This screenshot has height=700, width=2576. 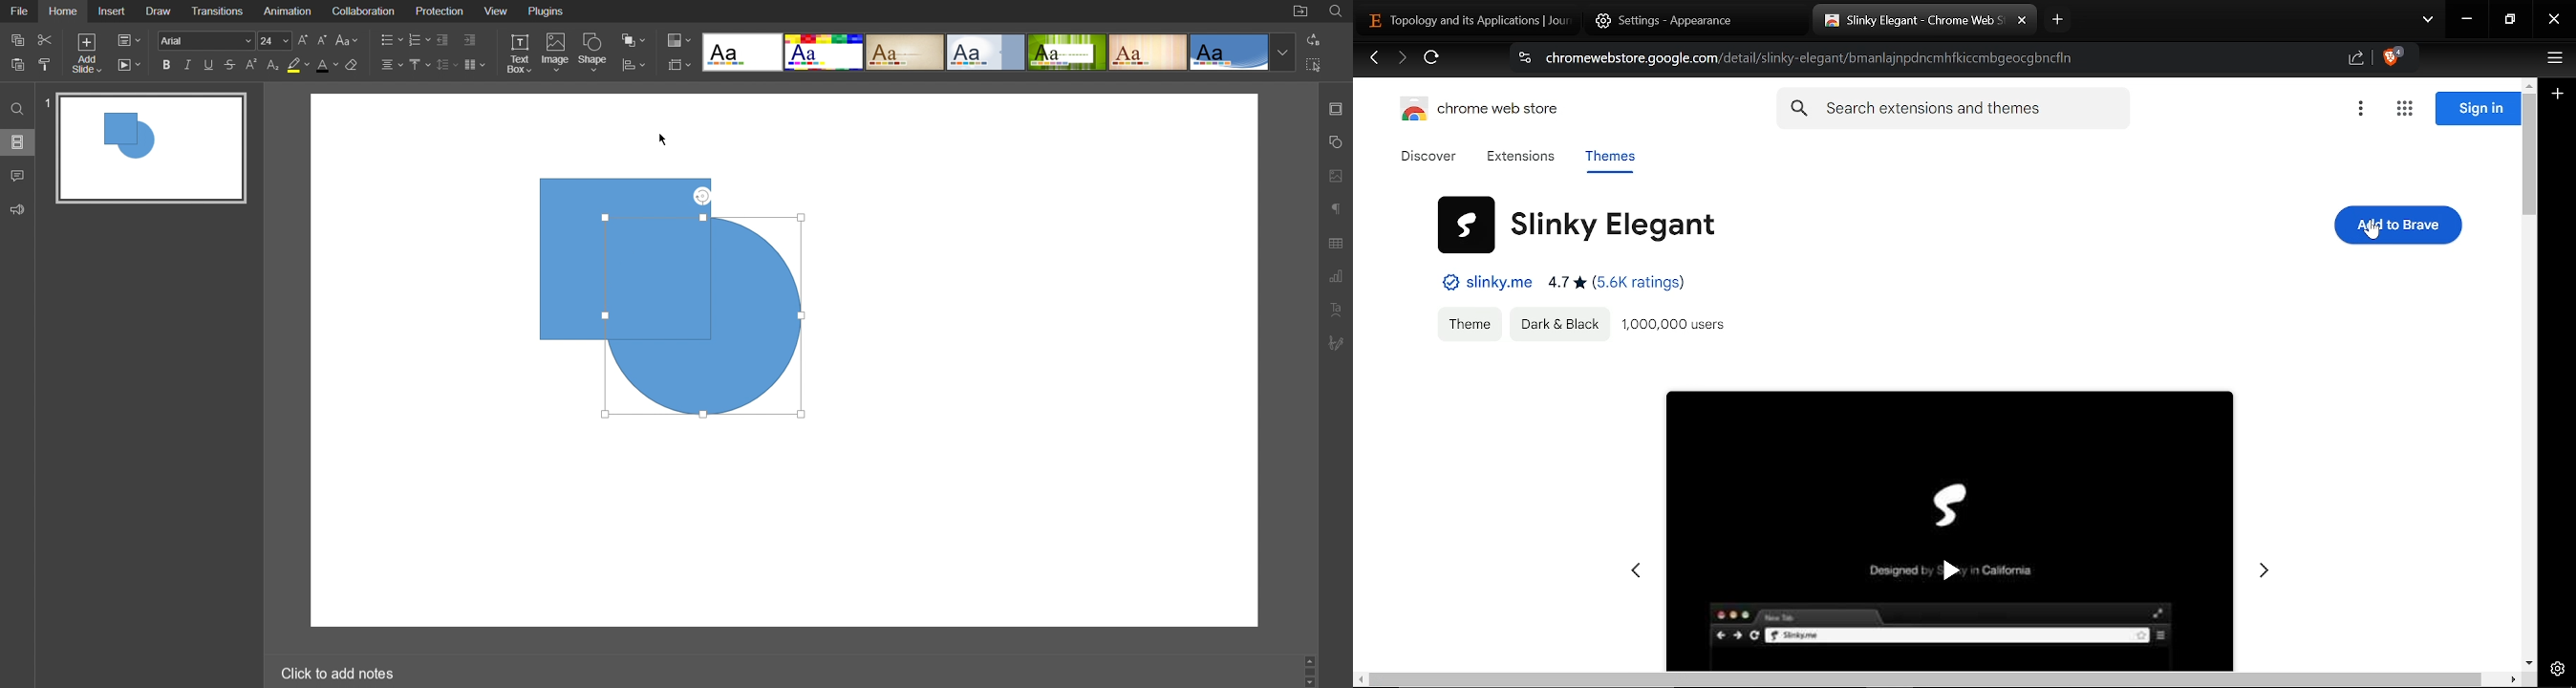 I want to click on scroll bar, so click(x=1923, y=679).